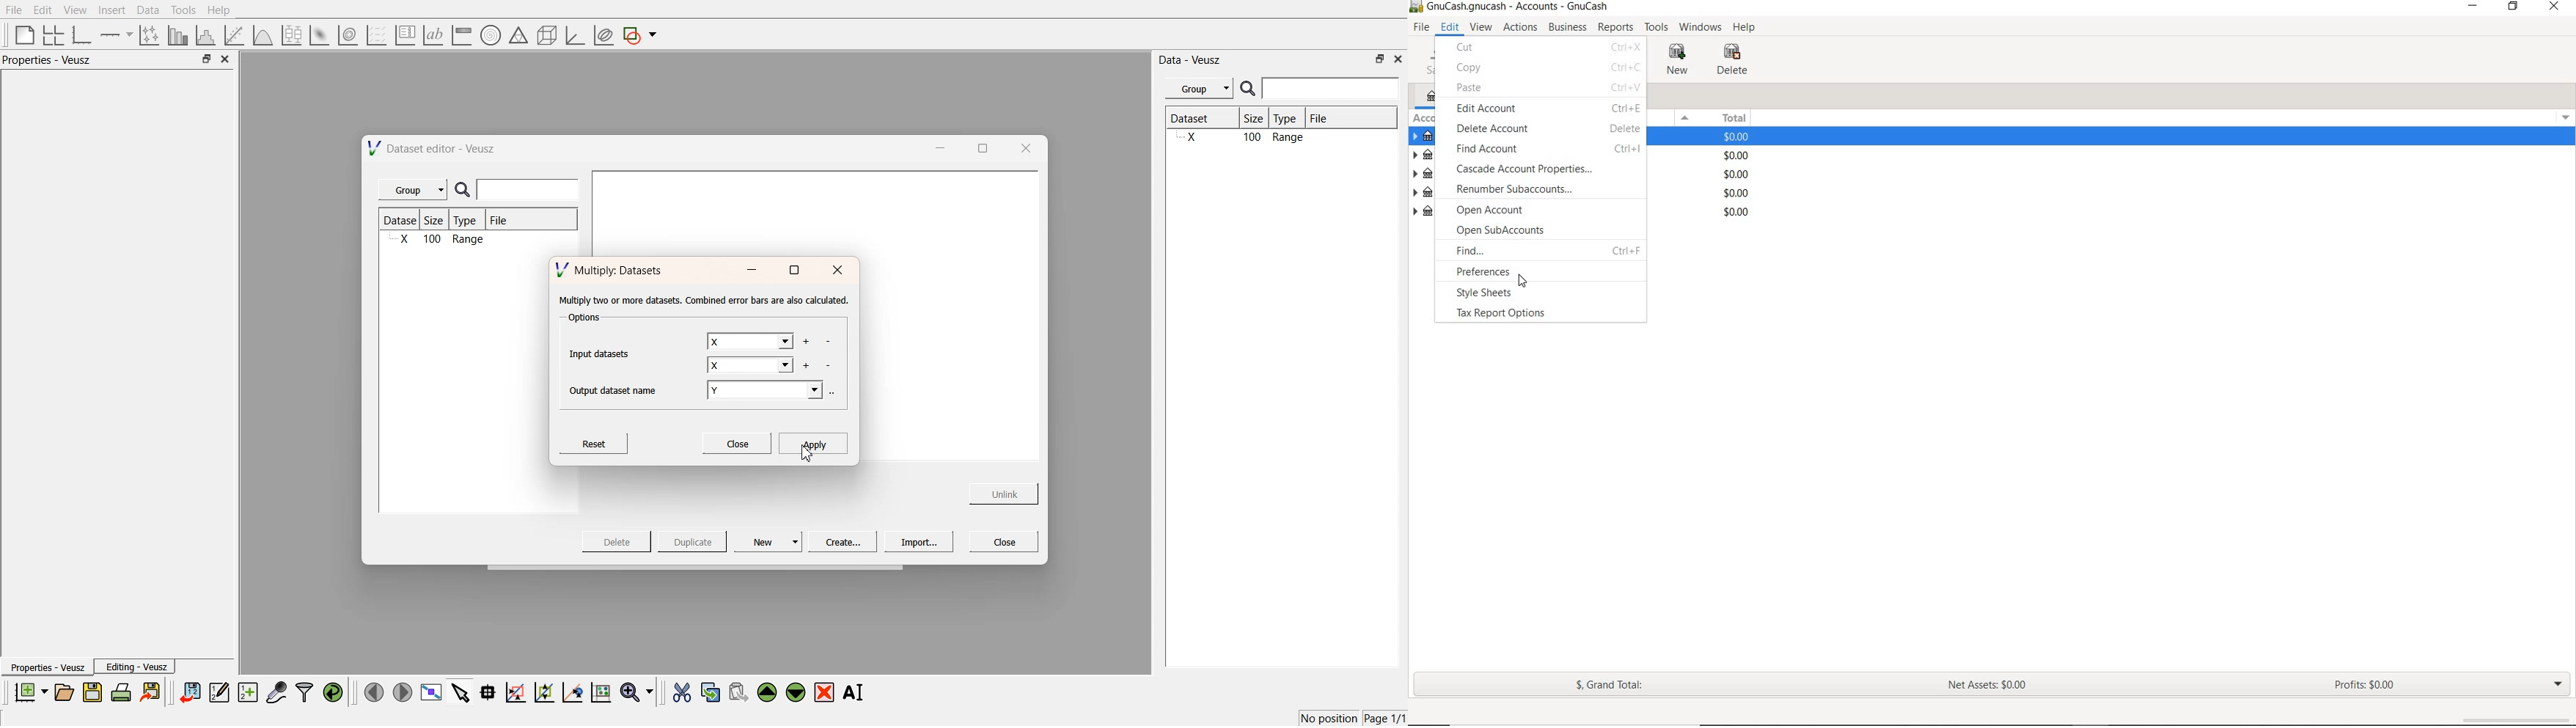  Describe the element at coordinates (936, 147) in the screenshot. I see `minimise` at that location.